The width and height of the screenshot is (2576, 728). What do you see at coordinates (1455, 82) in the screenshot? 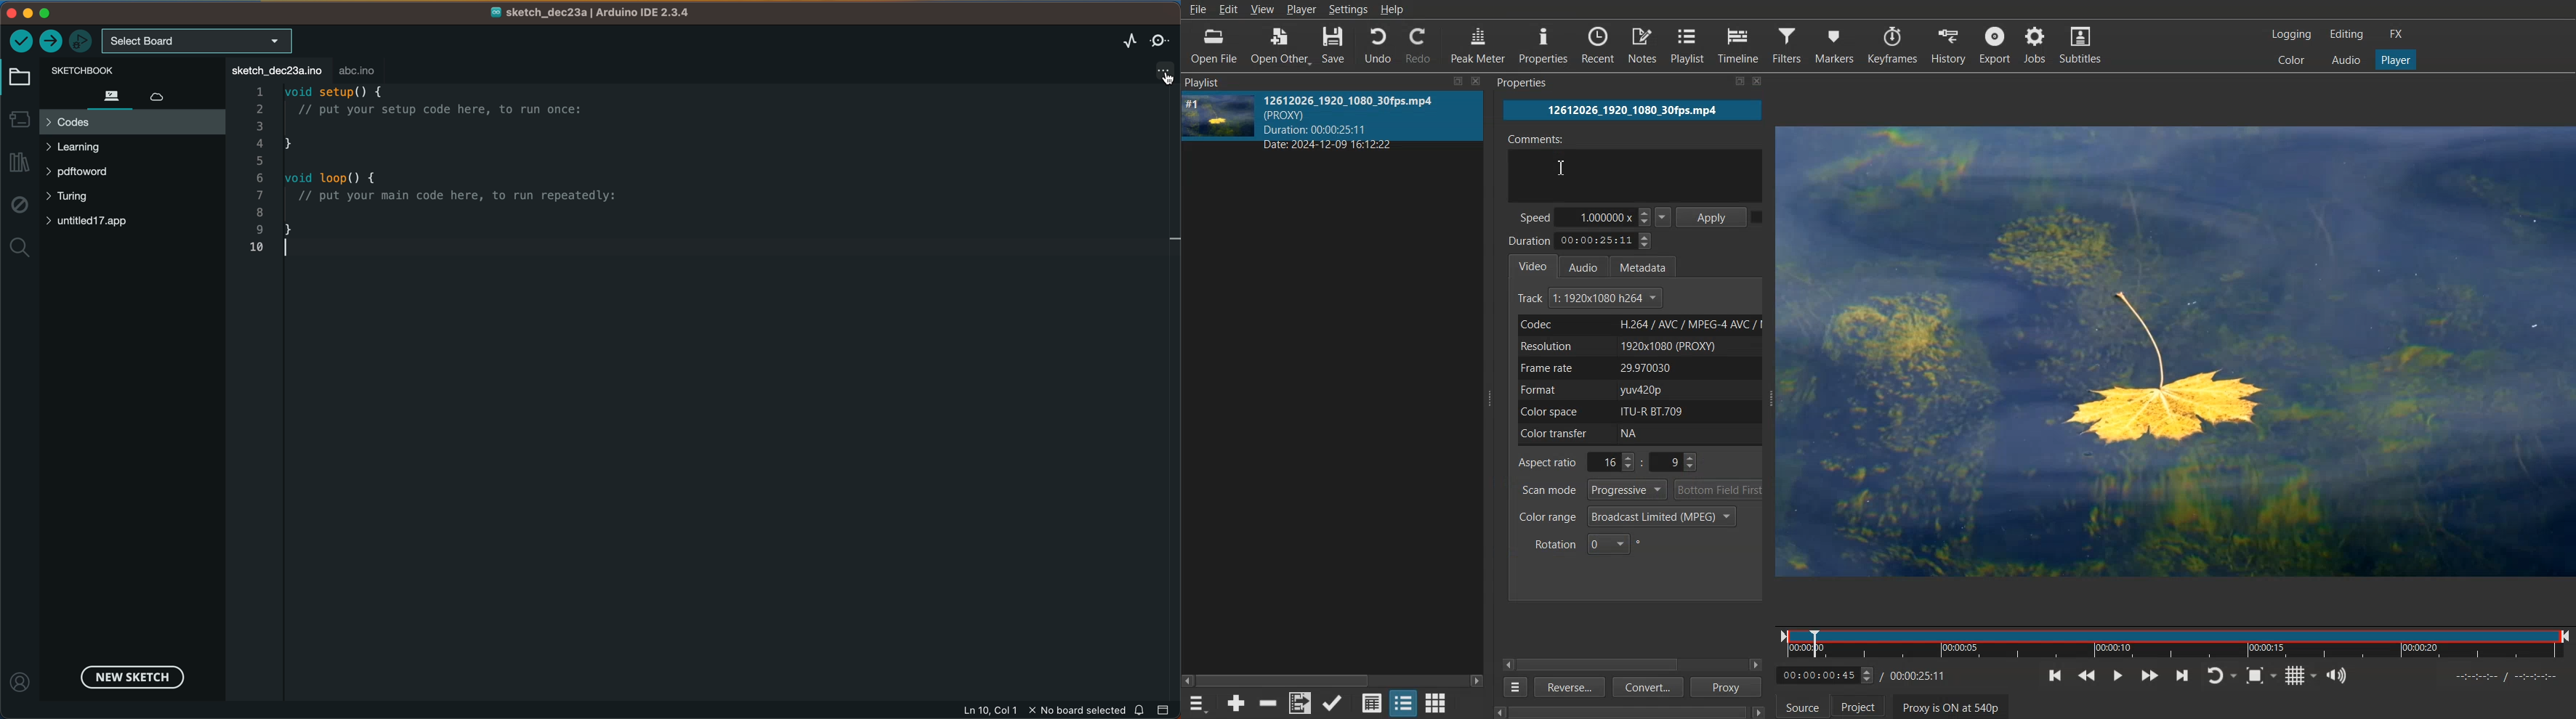
I see `resize` at bounding box center [1455, 82].